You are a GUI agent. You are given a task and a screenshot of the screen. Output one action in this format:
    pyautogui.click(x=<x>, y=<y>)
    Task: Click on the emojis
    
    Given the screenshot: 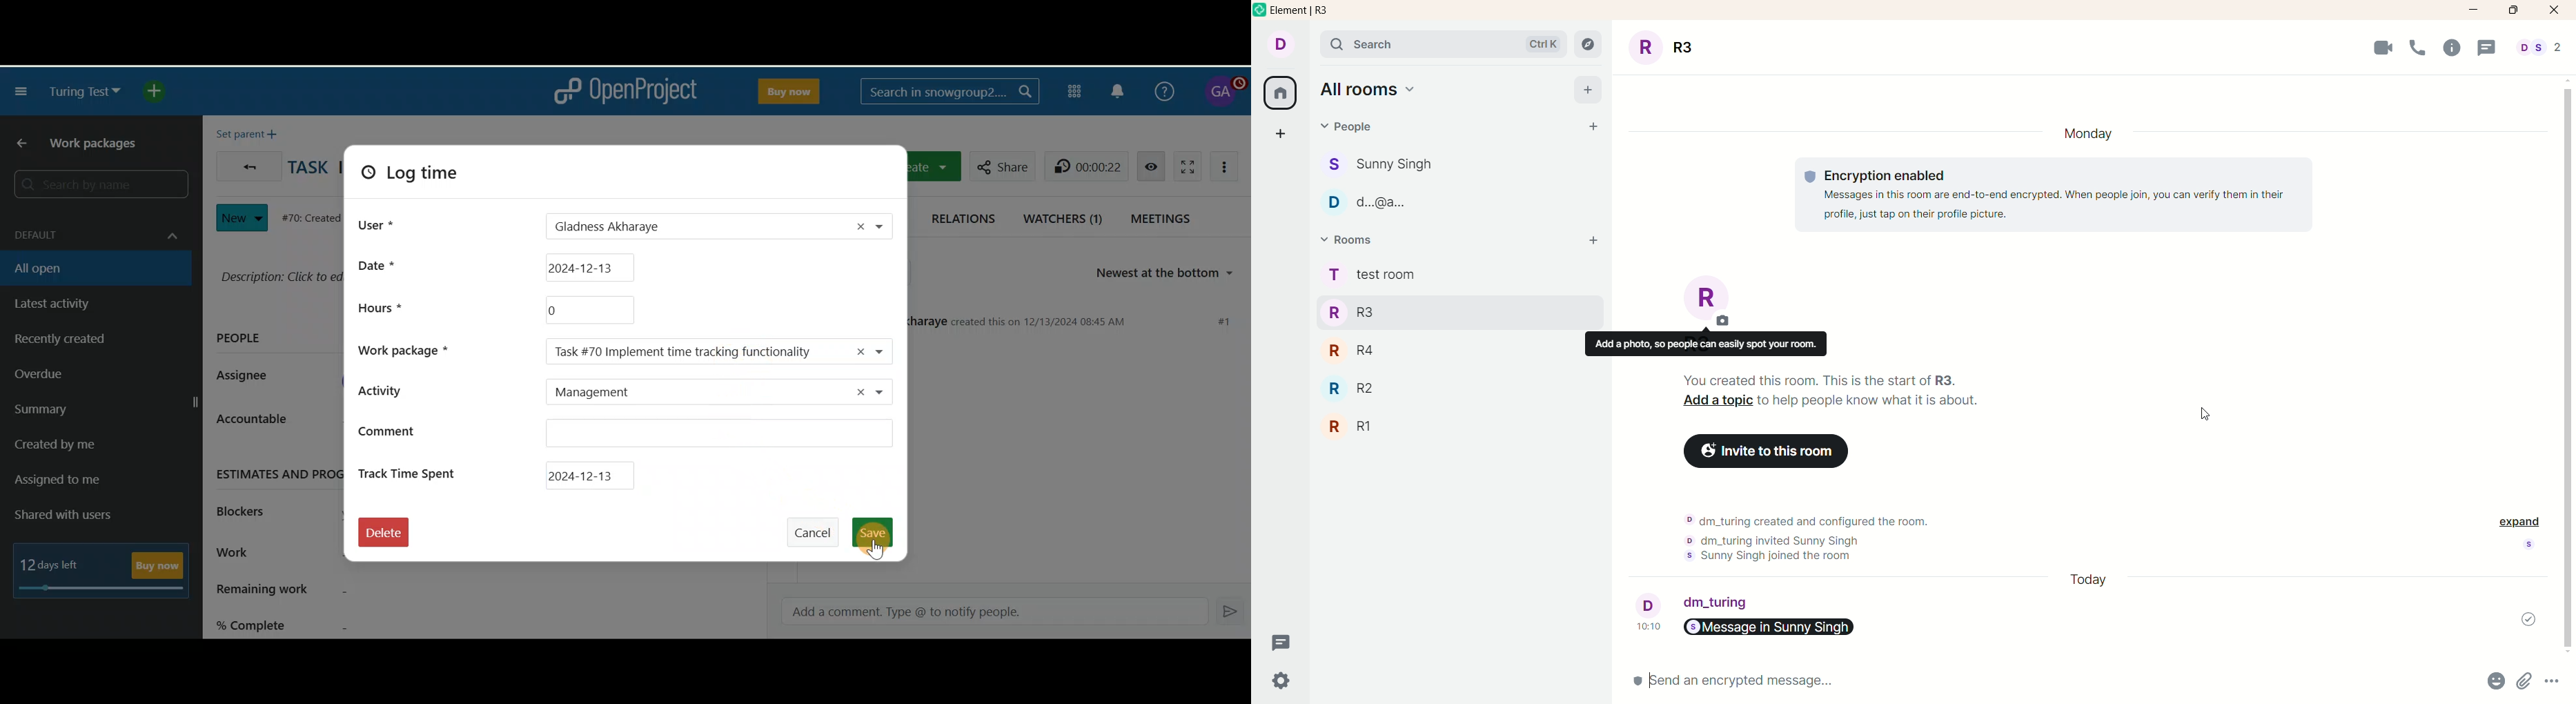 What is the action you would take?
    pyautogui.click(x=2490, y=683)
    